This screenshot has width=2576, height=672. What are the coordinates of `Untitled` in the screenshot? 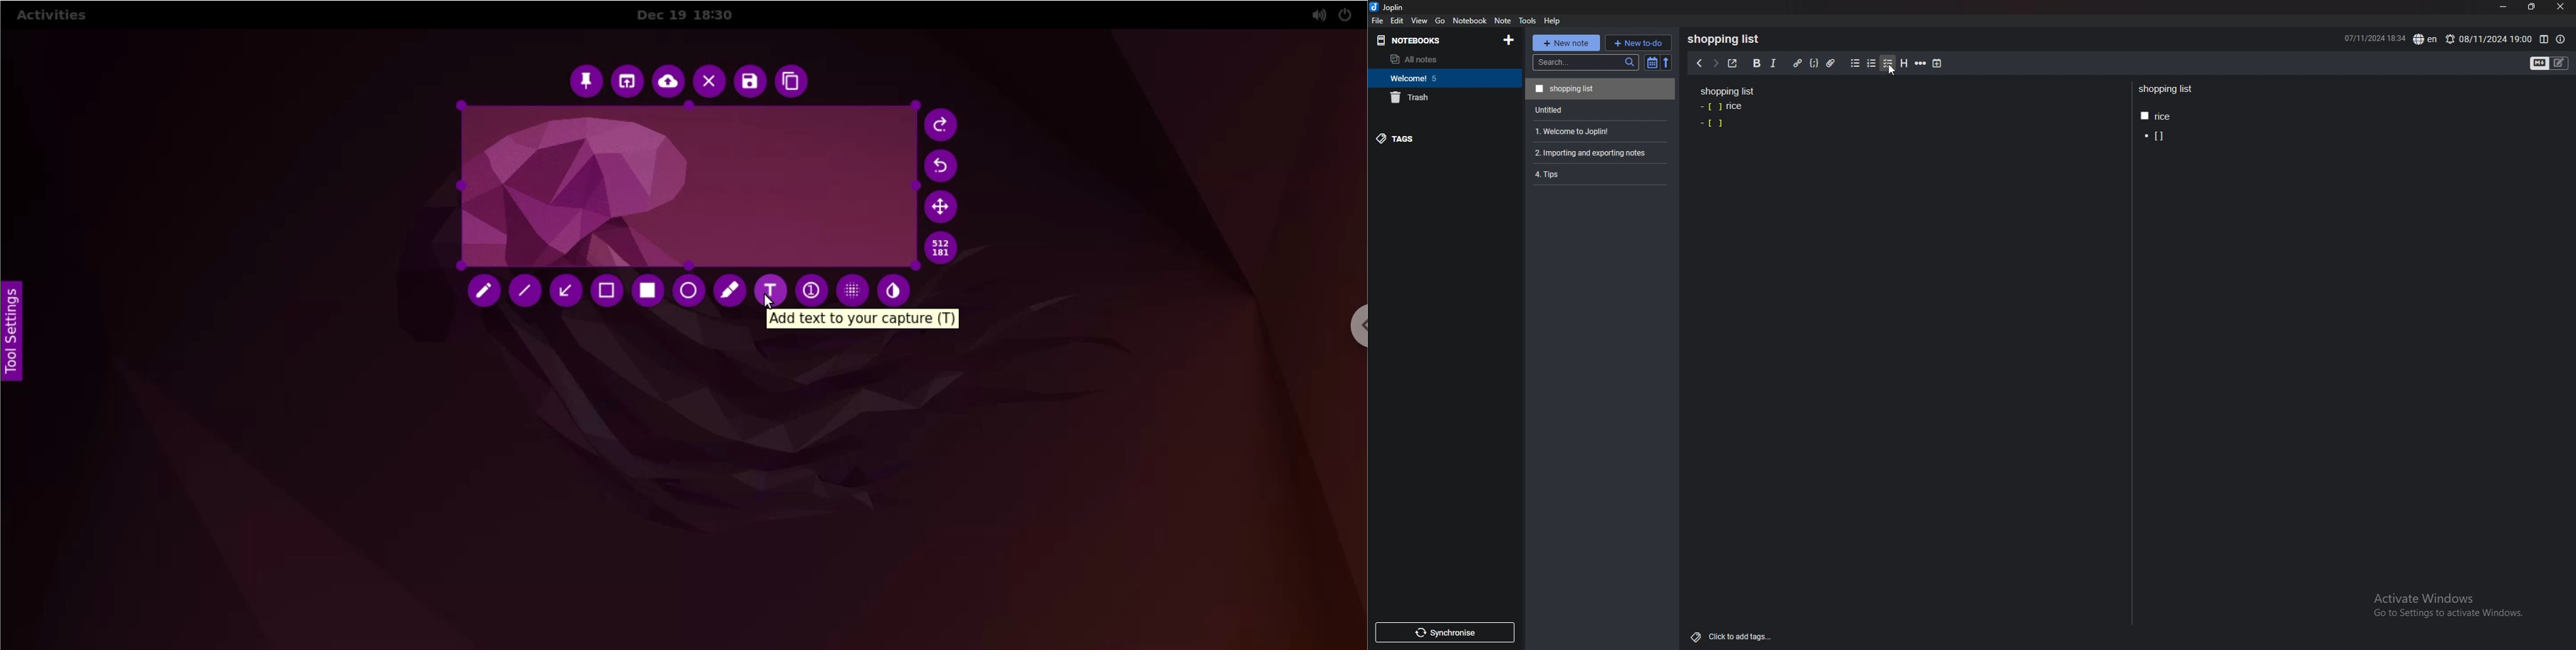 It's located at (1598, 109).